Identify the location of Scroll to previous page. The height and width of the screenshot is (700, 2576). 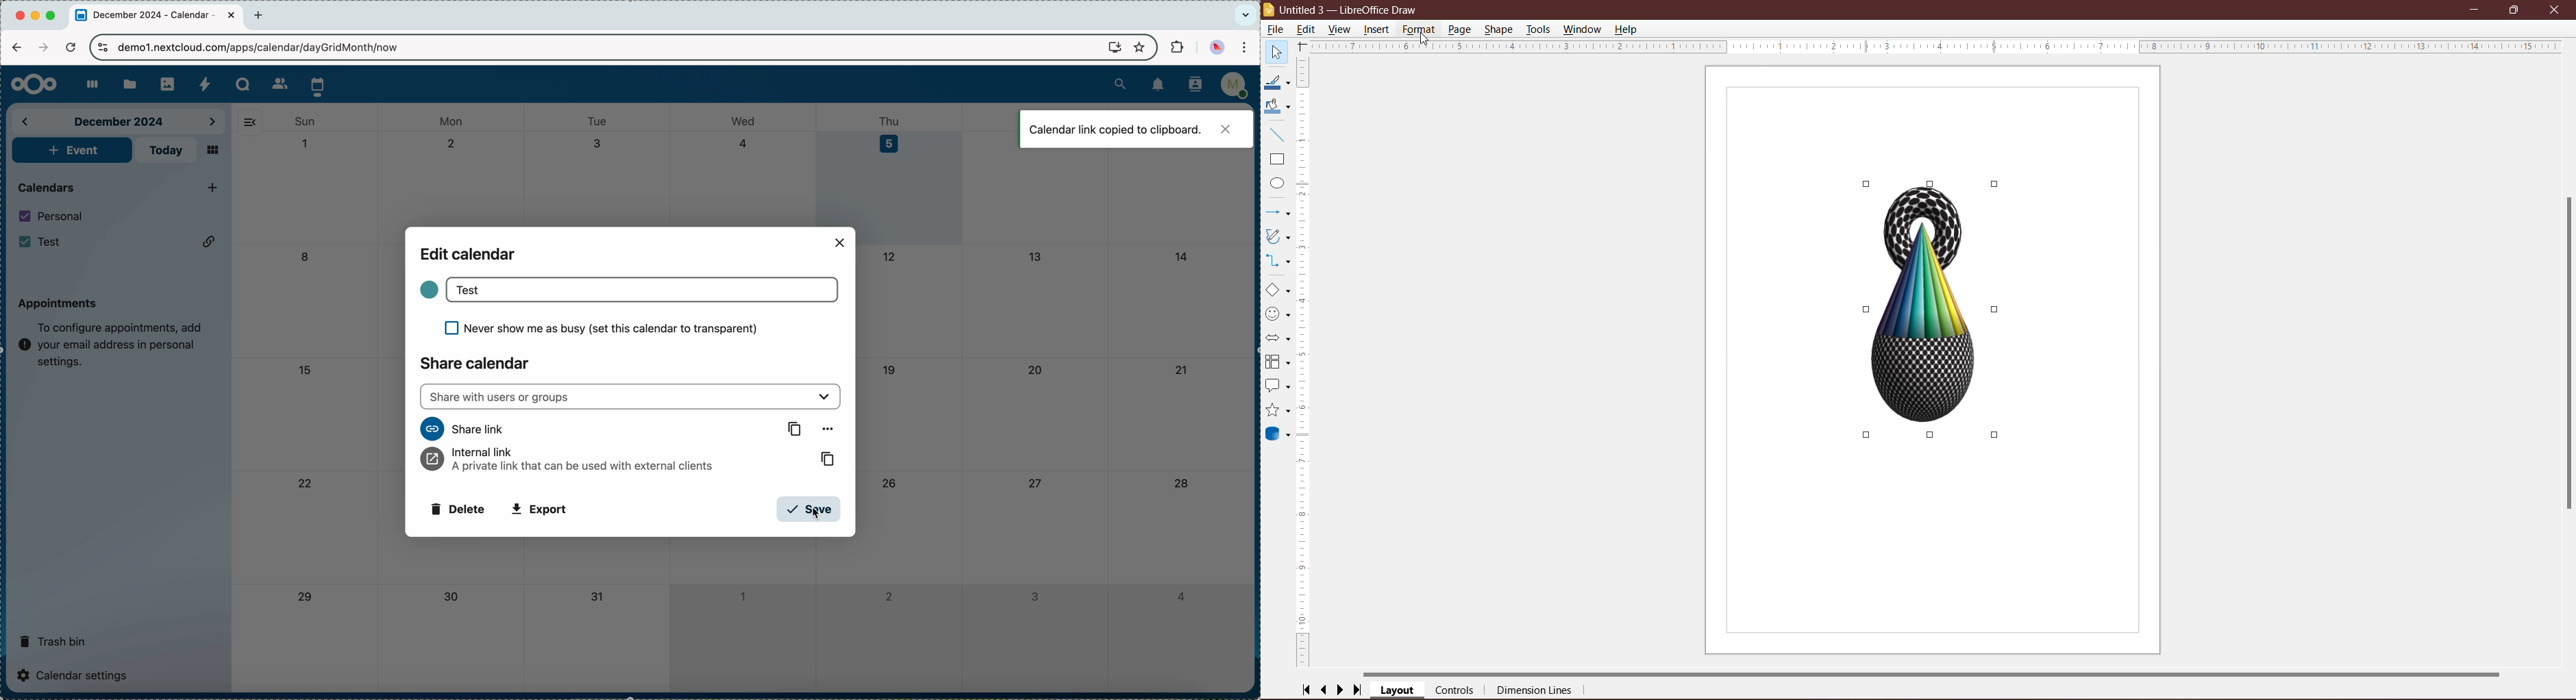
(1324, 690).